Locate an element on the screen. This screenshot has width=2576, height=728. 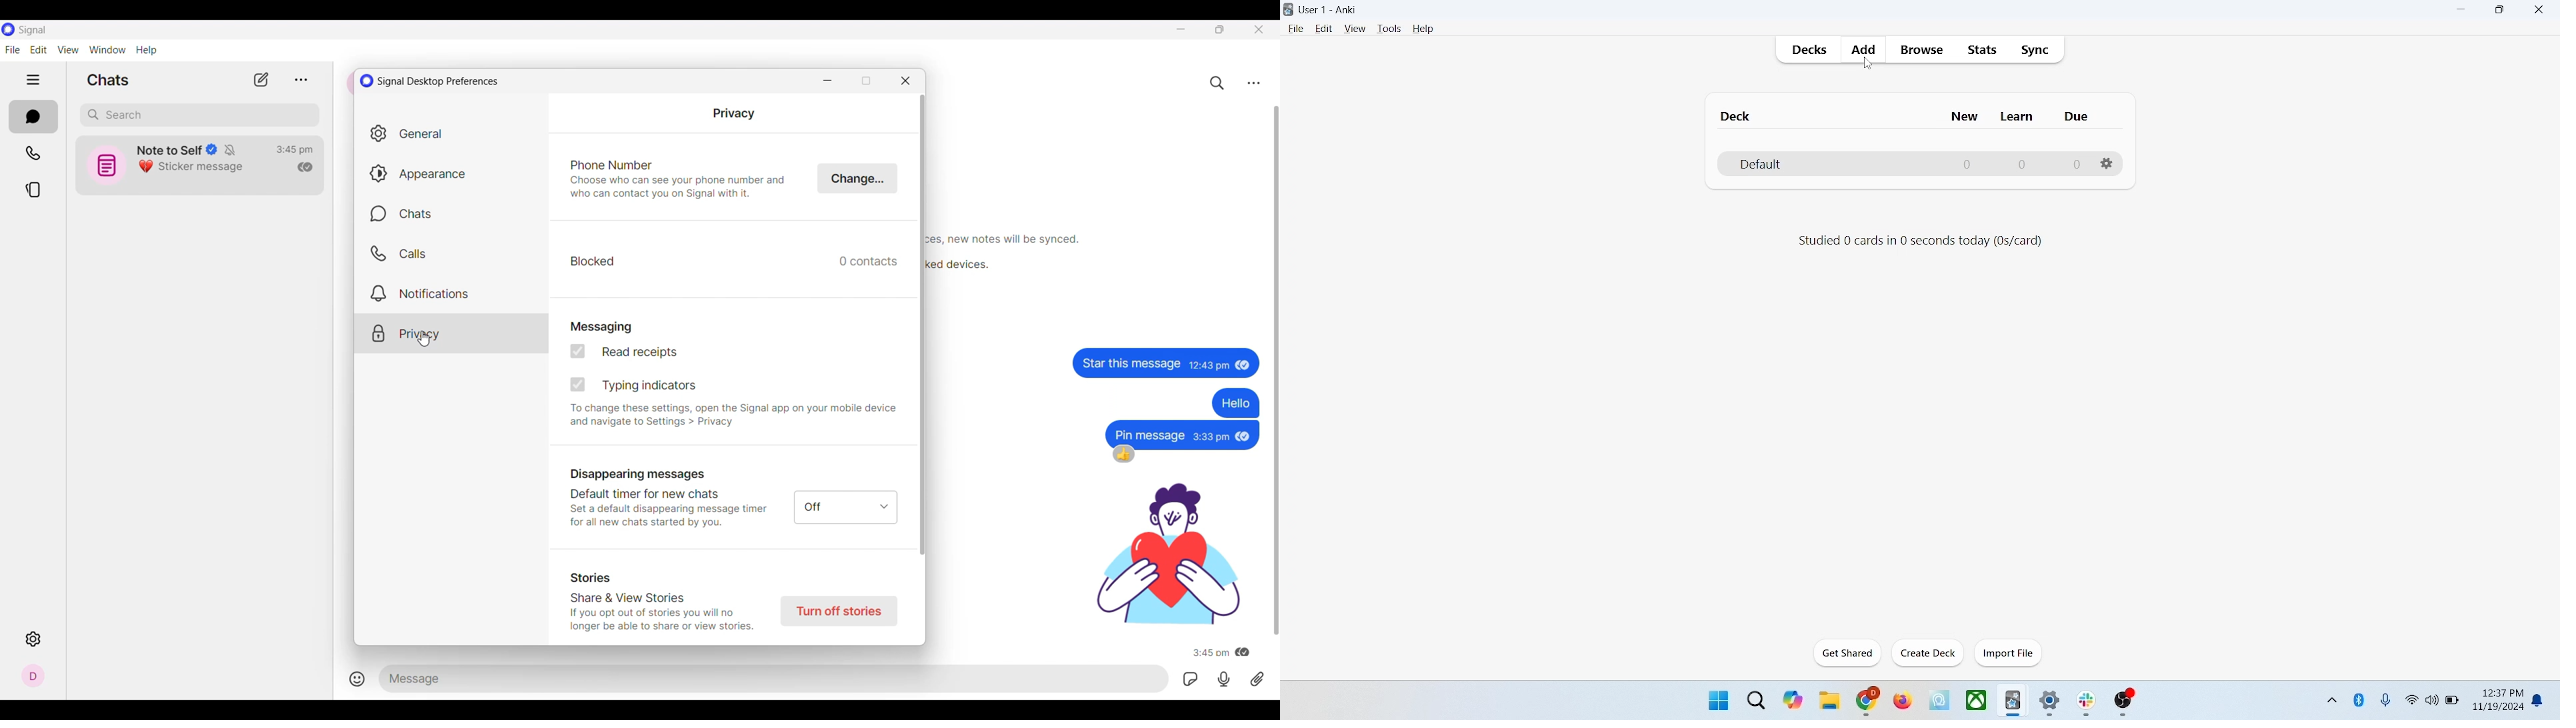
firefox is located at coordinates (1902, 701).